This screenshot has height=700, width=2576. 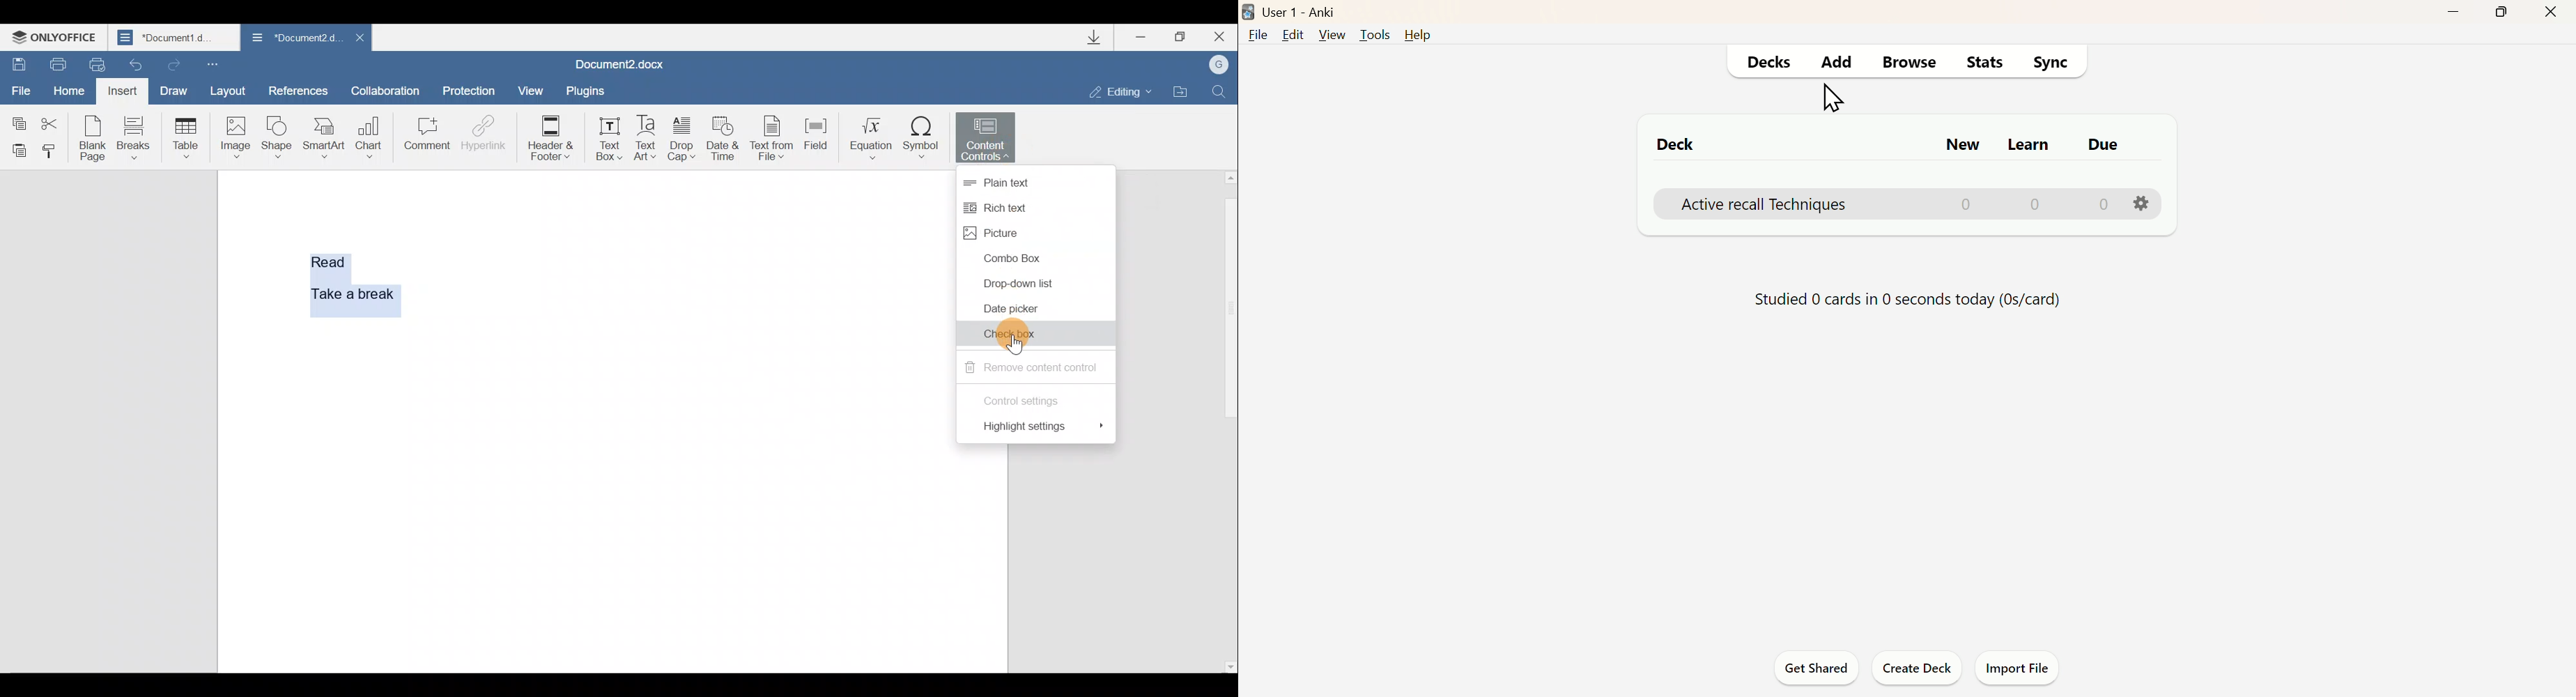 What do you see at coordinates (2032, 146) in the screenshot?
I see `Learn` at bounding box center [2032, 146].